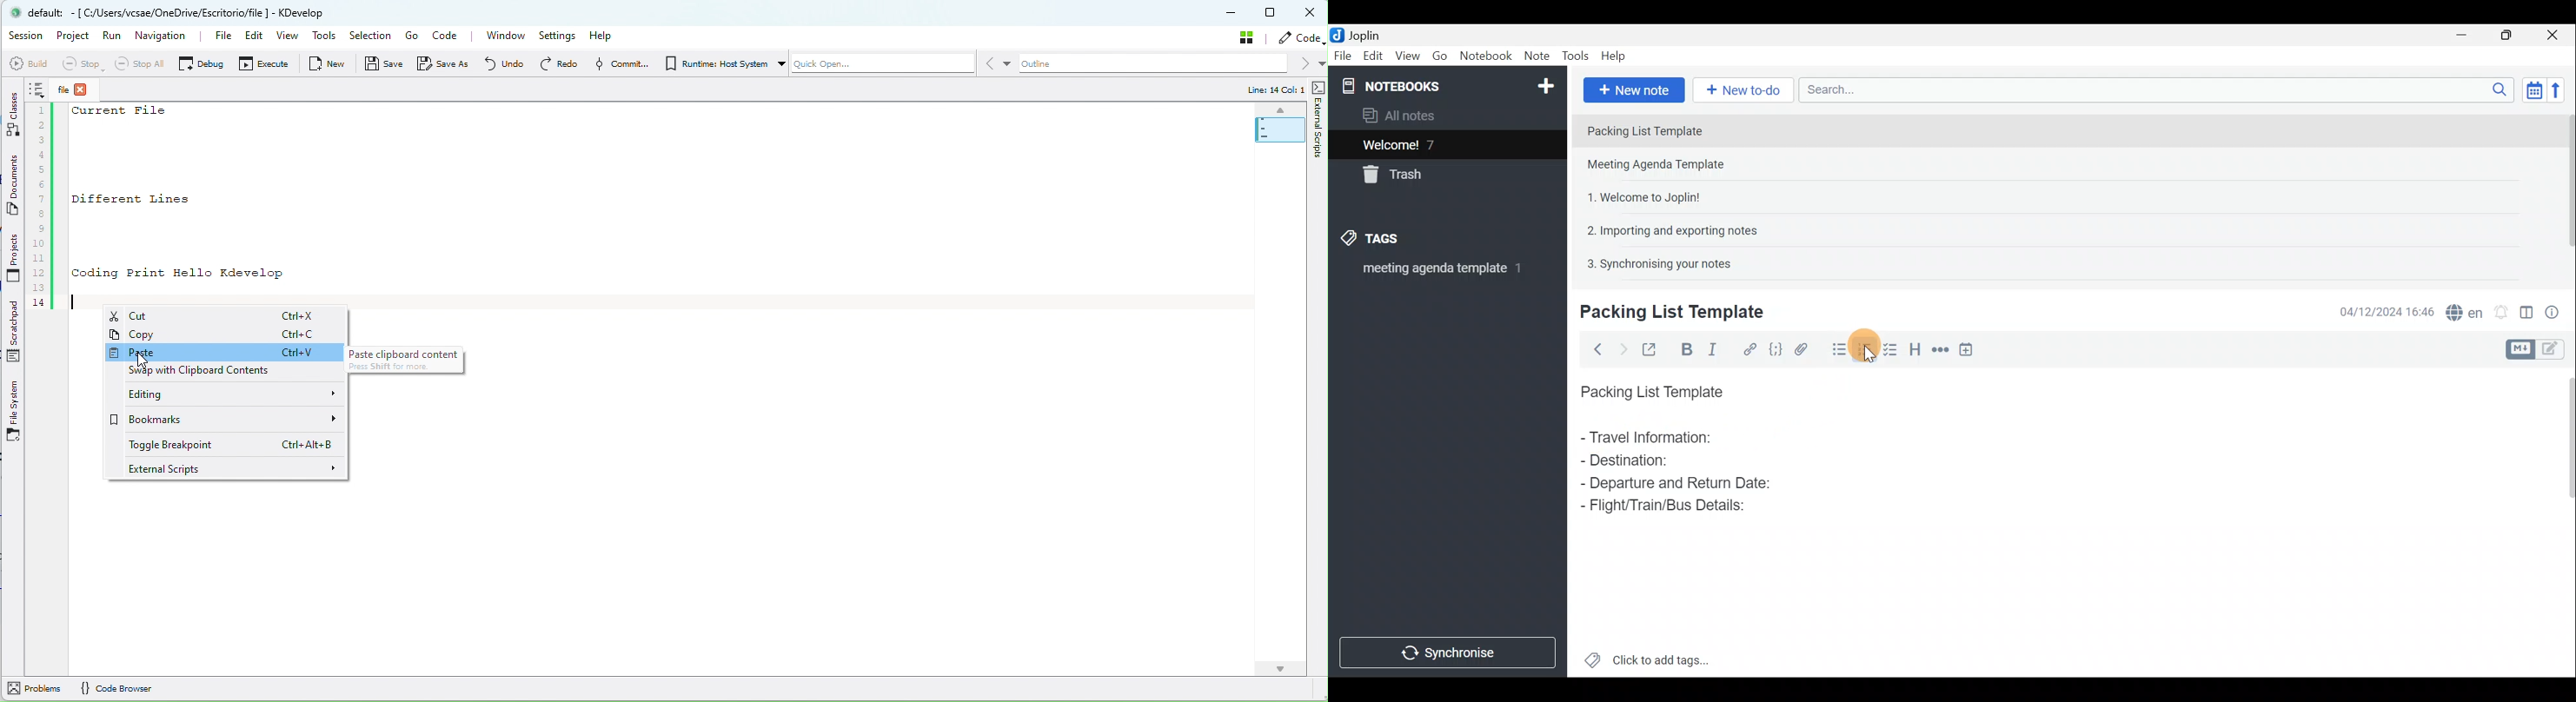 The image size is (2576, 728). Describe the element at coordinates (1409, 56) in the screenshot. I see `View` at that location.